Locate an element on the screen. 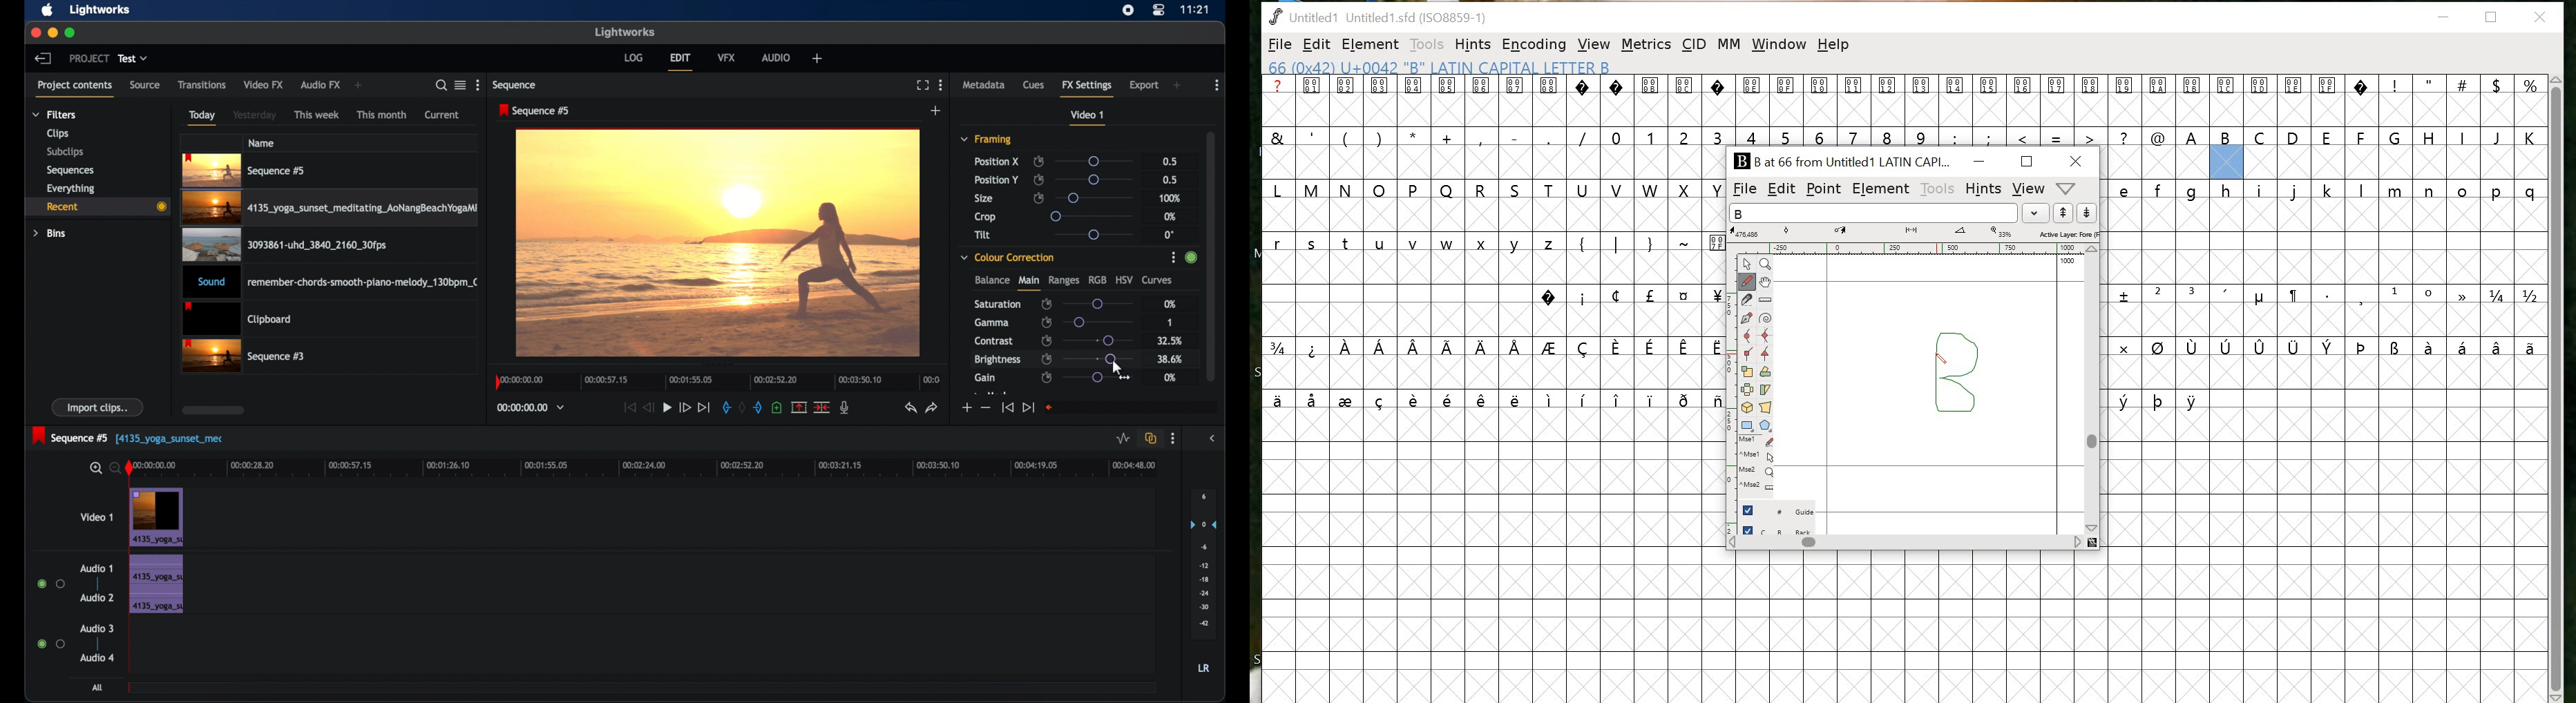 Image resolution: width=2576 pixels, height=728 pixels. help is located at coordinates (1835, 47).